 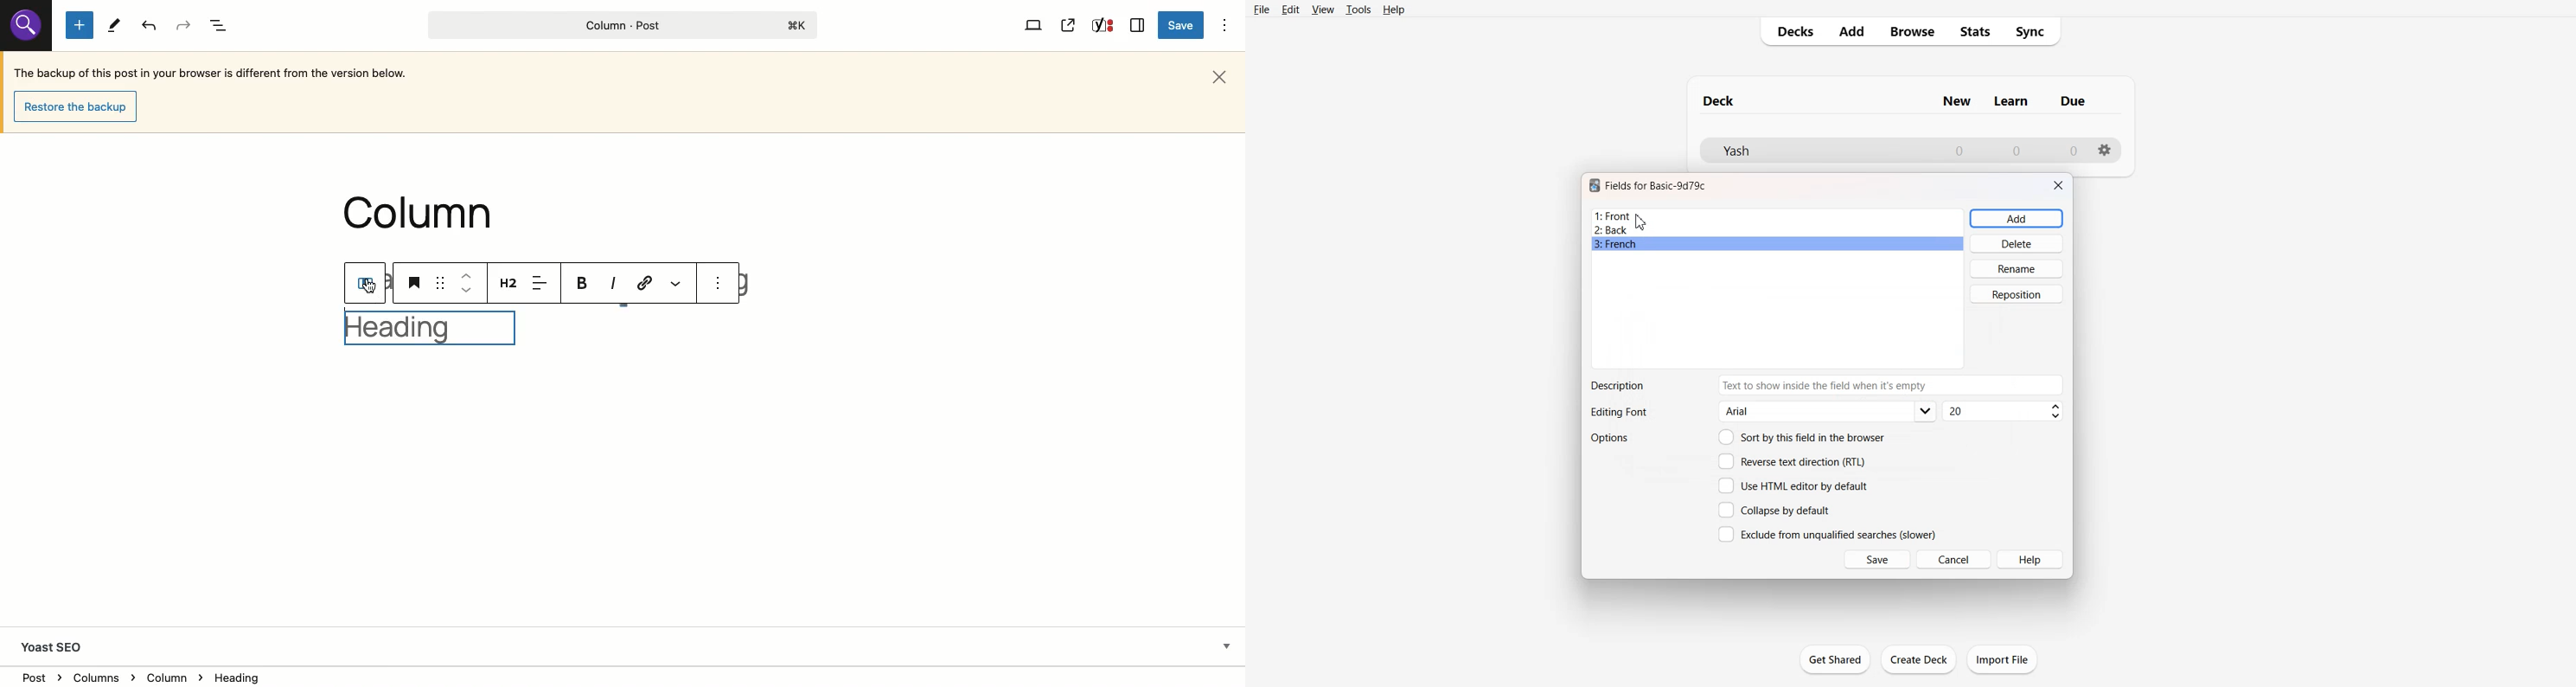 What do you see at coordinates (2018, 219) in the screenshot?
I see `Add` at bounding box center [2018, 219].